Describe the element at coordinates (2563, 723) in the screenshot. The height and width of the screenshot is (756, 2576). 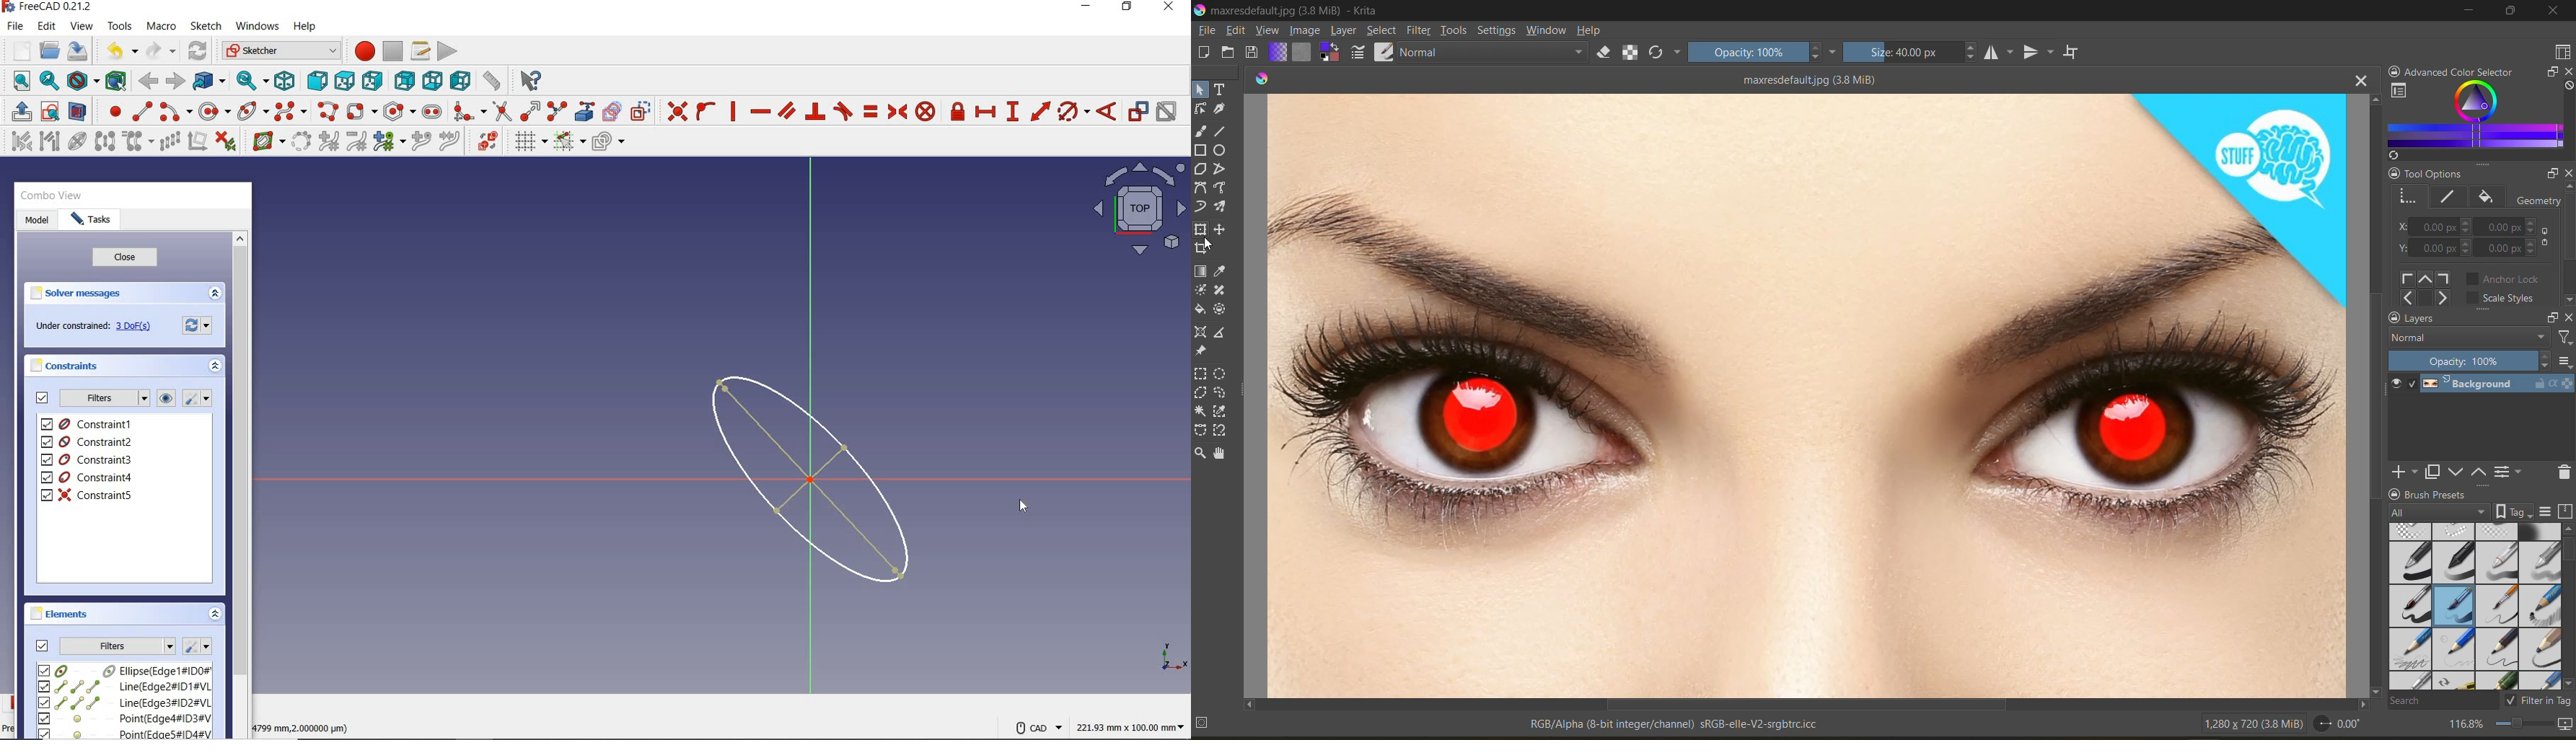
I see `map the canvas` at that location.